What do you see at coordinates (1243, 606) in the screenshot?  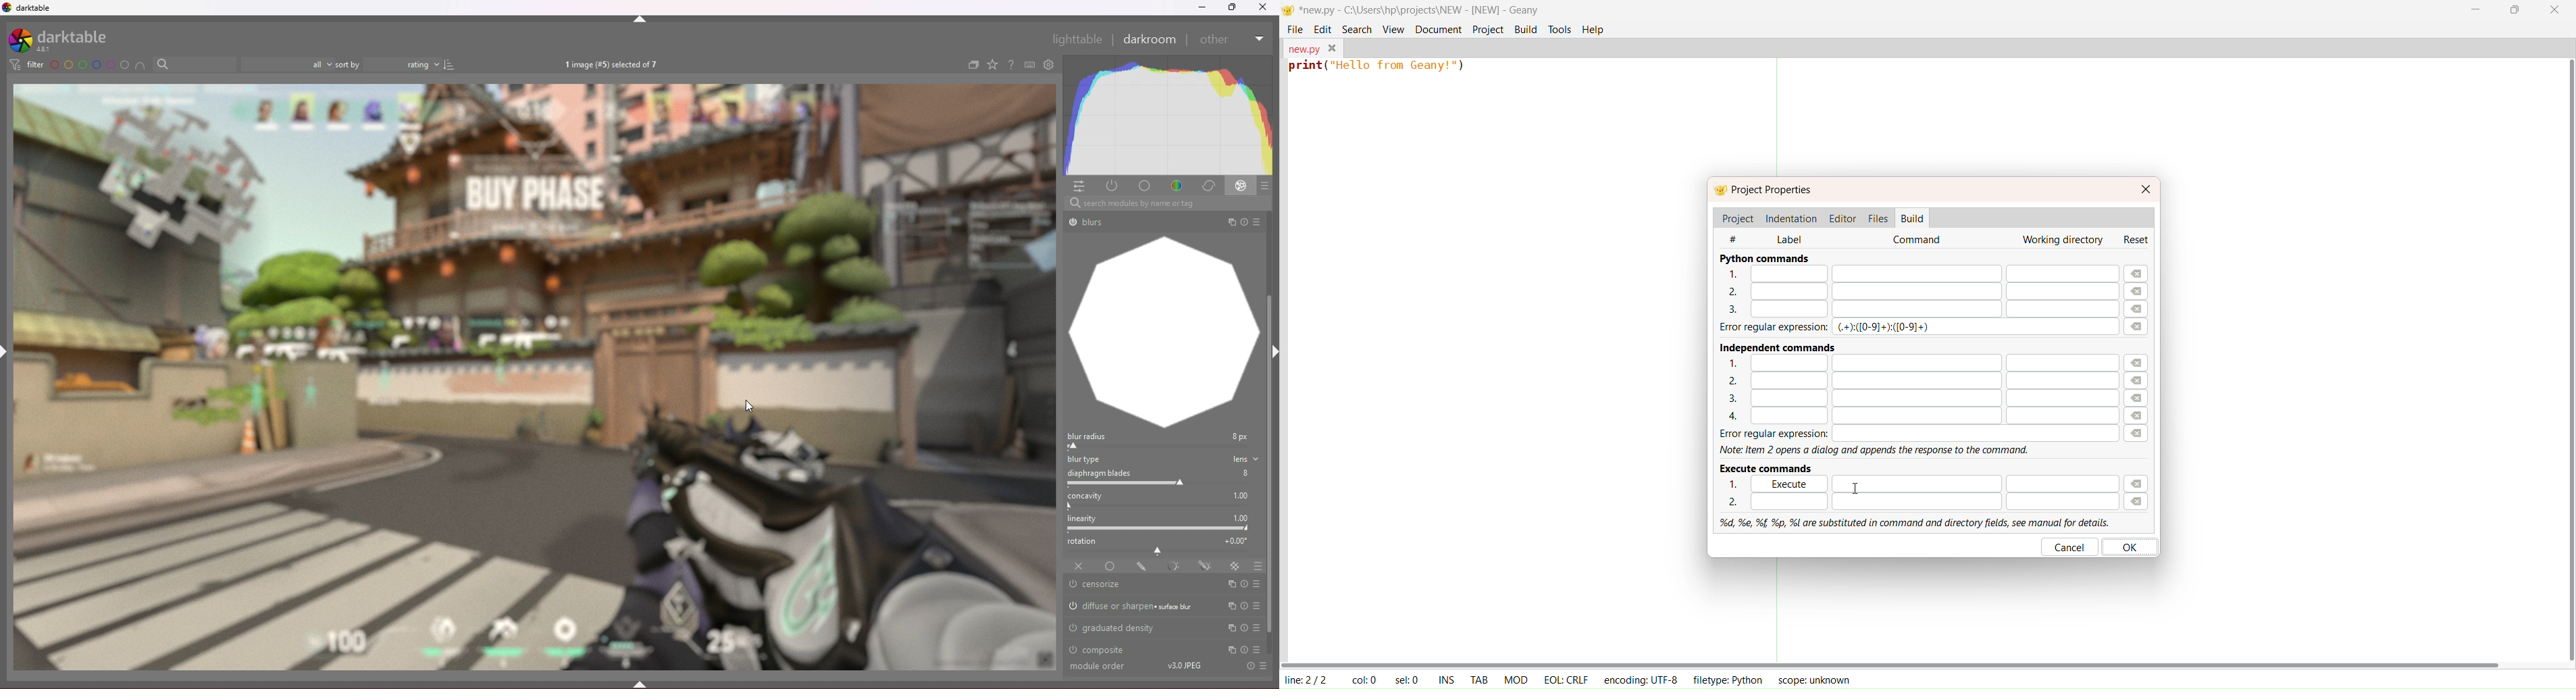 I see `reset` at bounding box center [1243, 606].